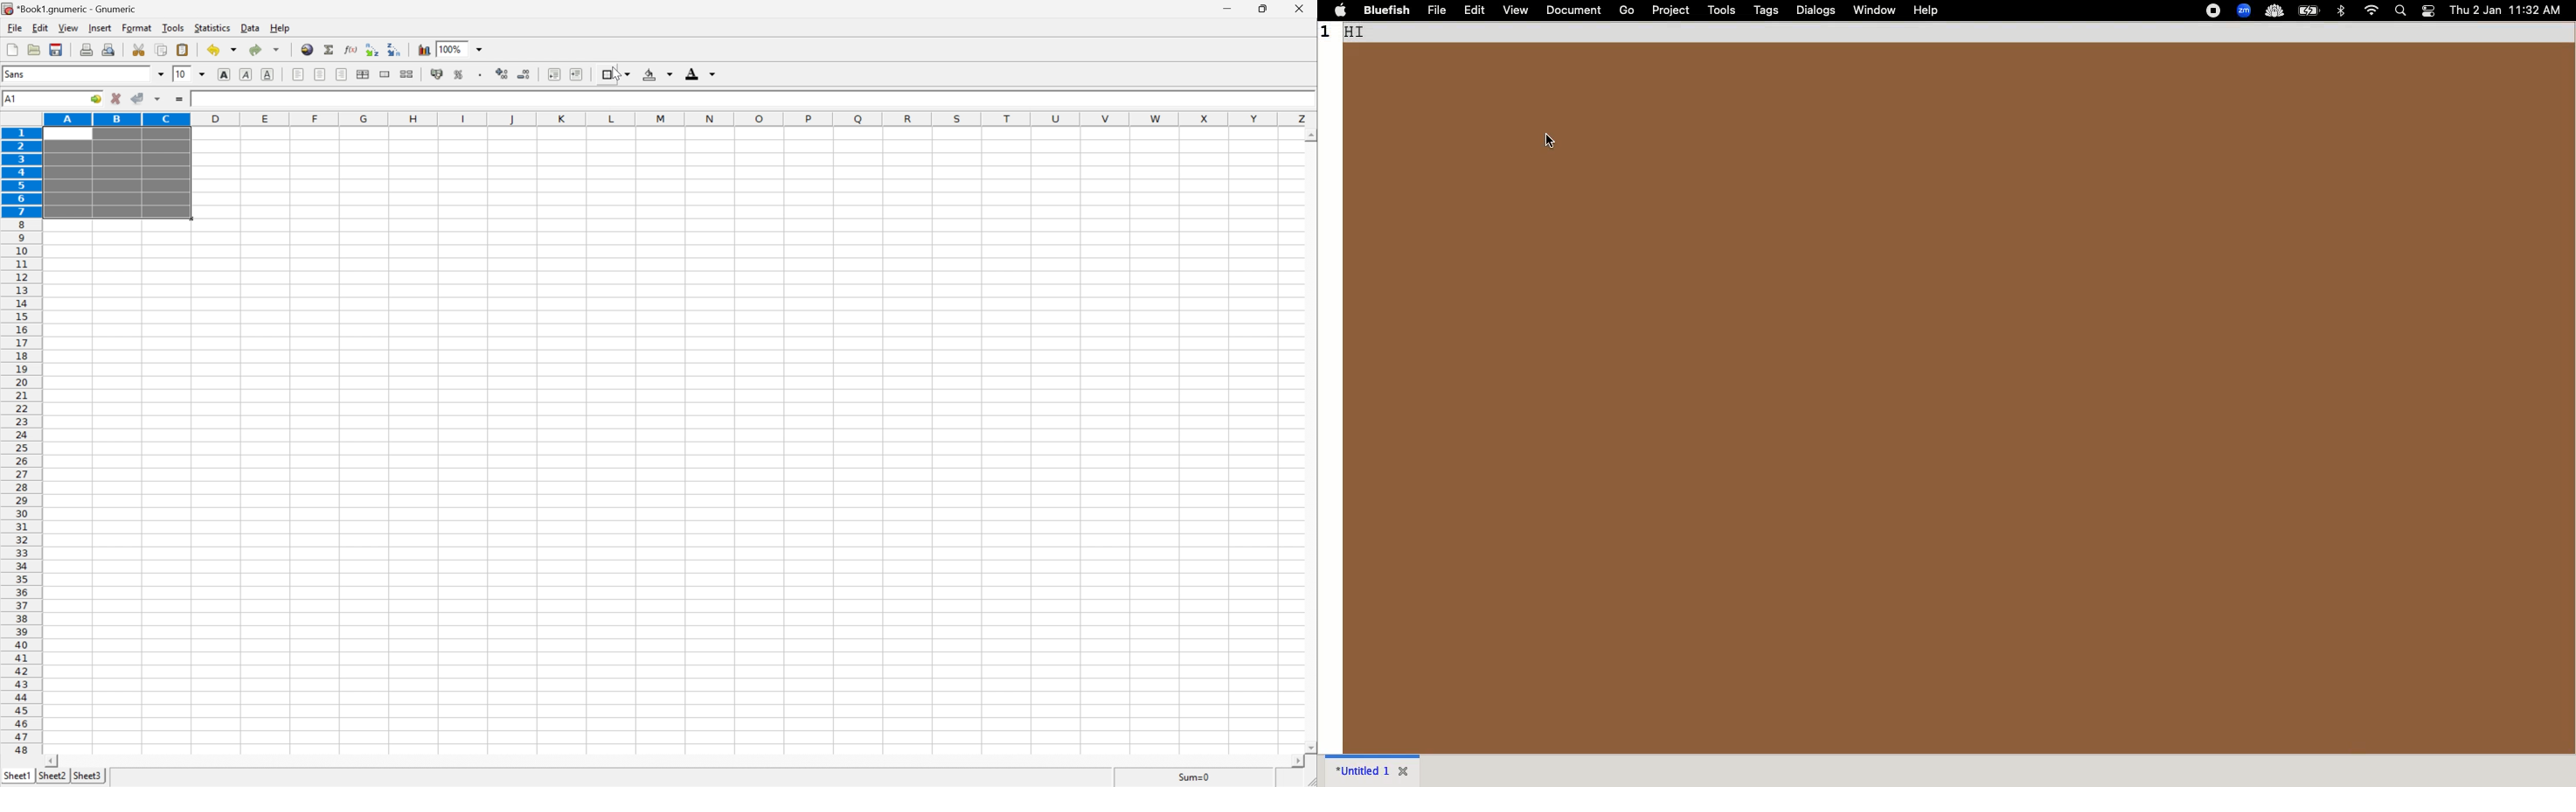 This screenshot has width=2576, height=812. What do you see at coordinates (190, 75) in the screenshot?
I see `Font size 10` at bounding box center [190, 75].